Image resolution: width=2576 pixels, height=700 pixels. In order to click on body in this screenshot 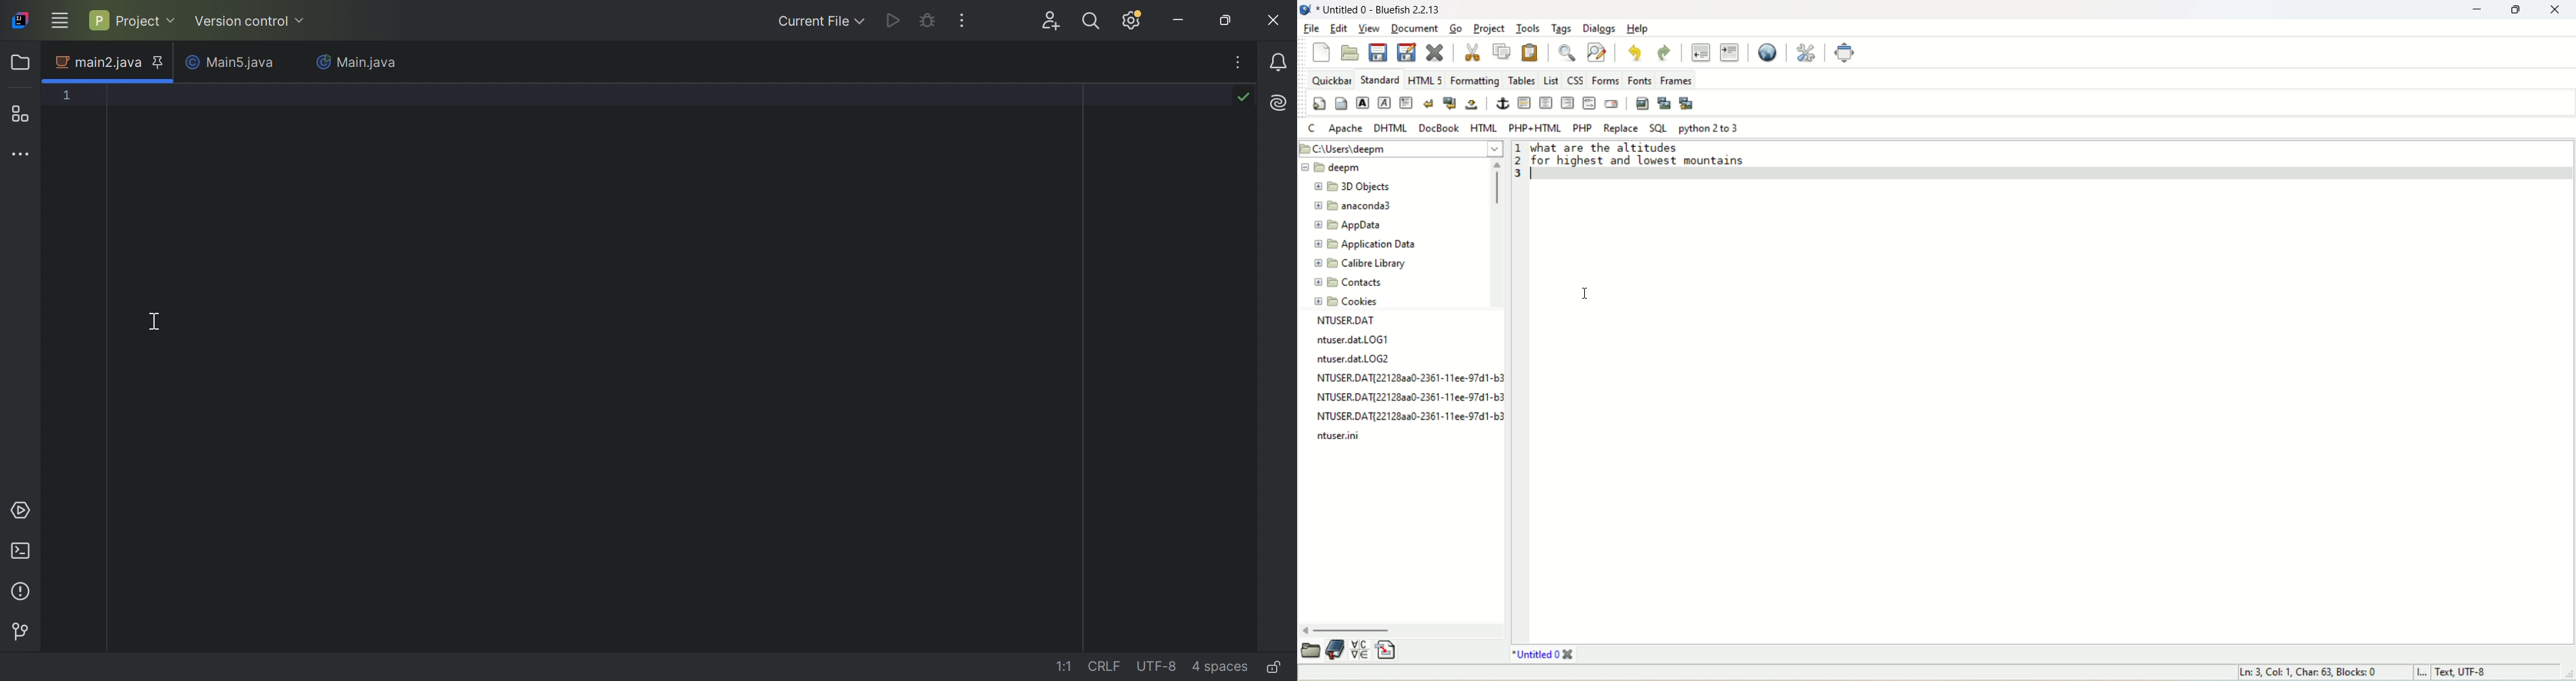, I will do `click(1340, 103)`.